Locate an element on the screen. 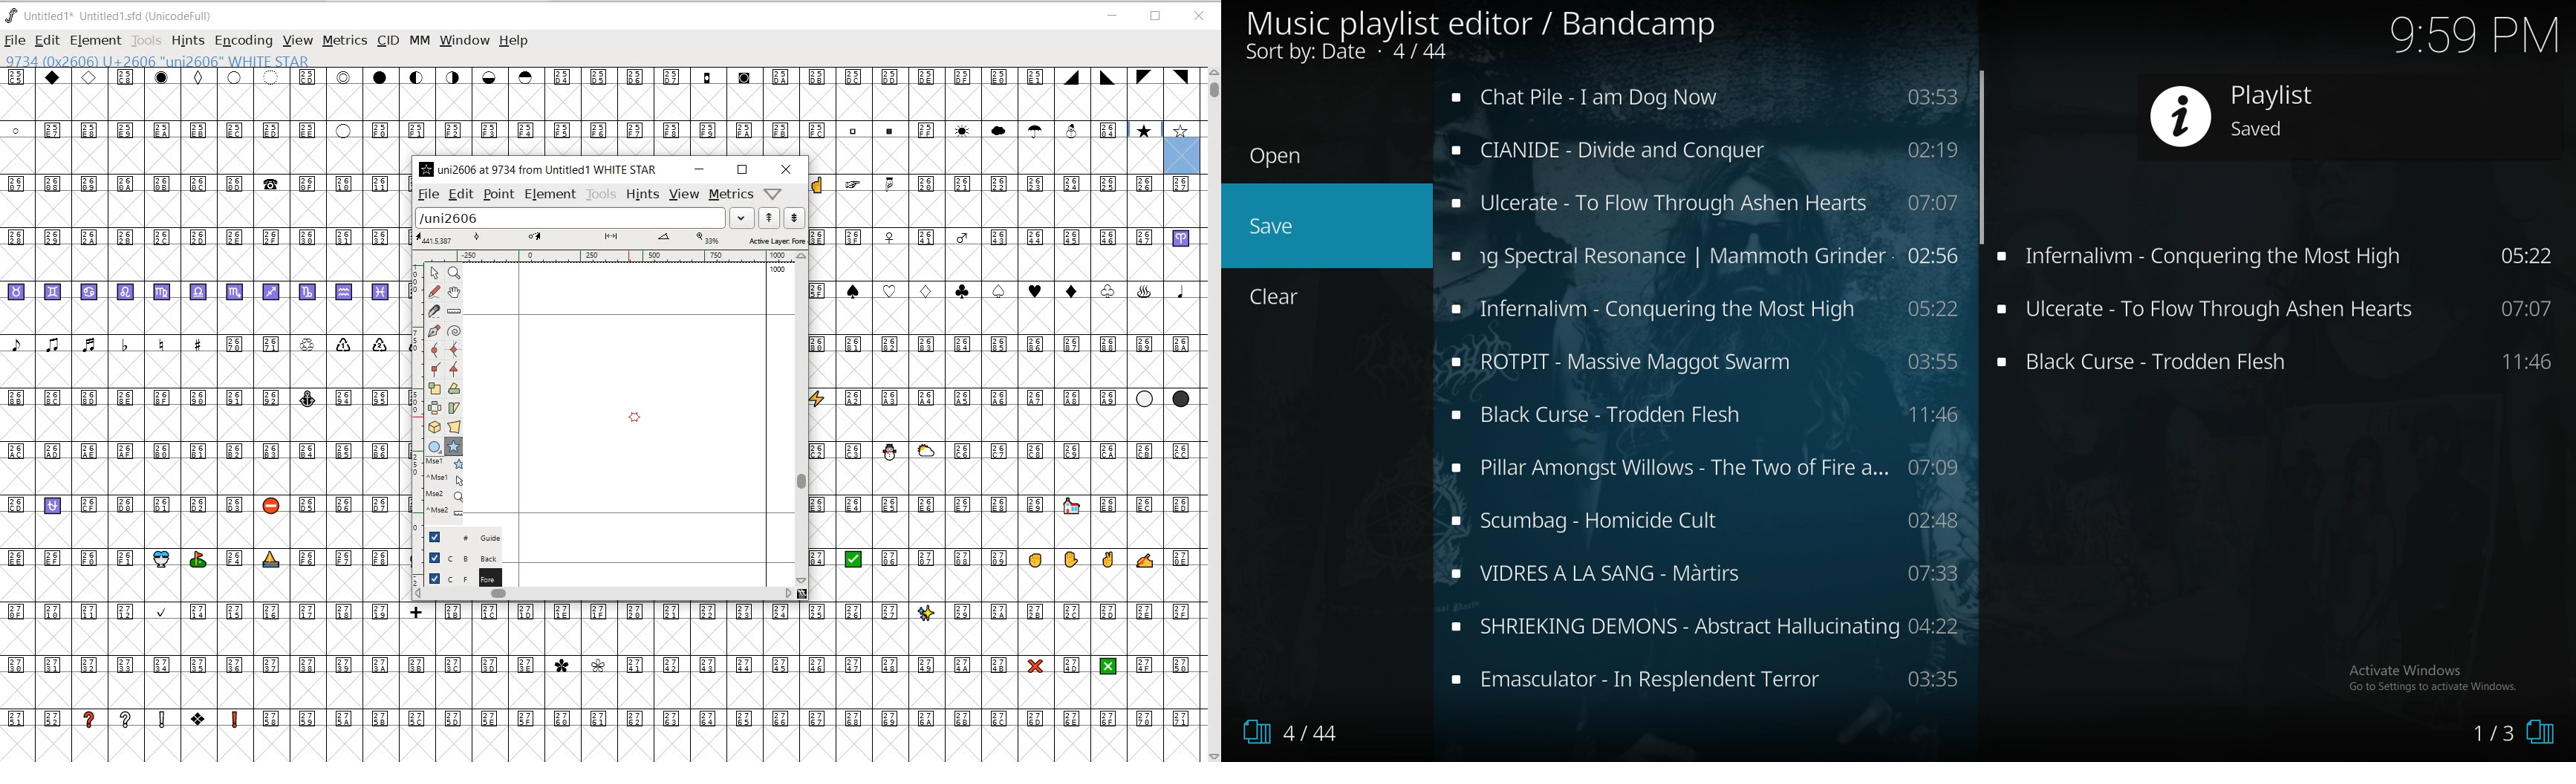 Image resolution: width=2576 pixels, height=784 pixels. 9734 (0x2606) U+2606 "uni2606" WHITE STAR is located at coordinates (158, 62).